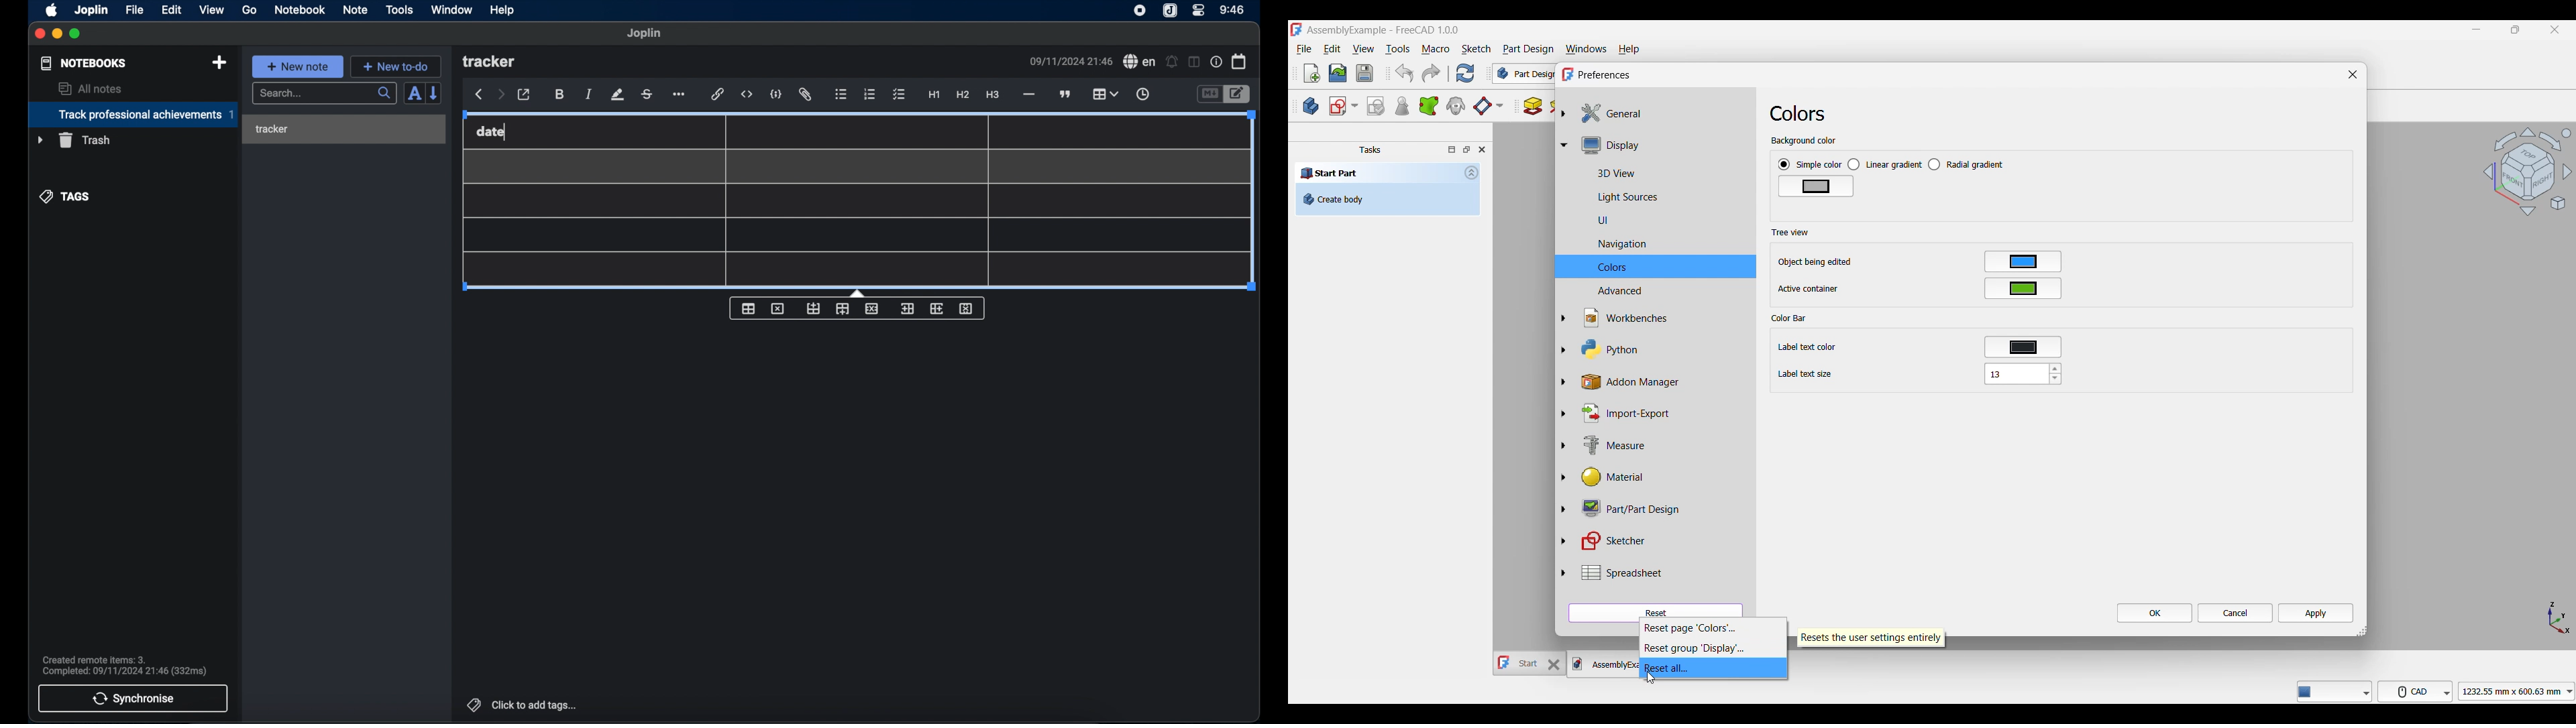  Describe the element at coordinates (324, 94) in the screenshot. I see `search bar` at that location.